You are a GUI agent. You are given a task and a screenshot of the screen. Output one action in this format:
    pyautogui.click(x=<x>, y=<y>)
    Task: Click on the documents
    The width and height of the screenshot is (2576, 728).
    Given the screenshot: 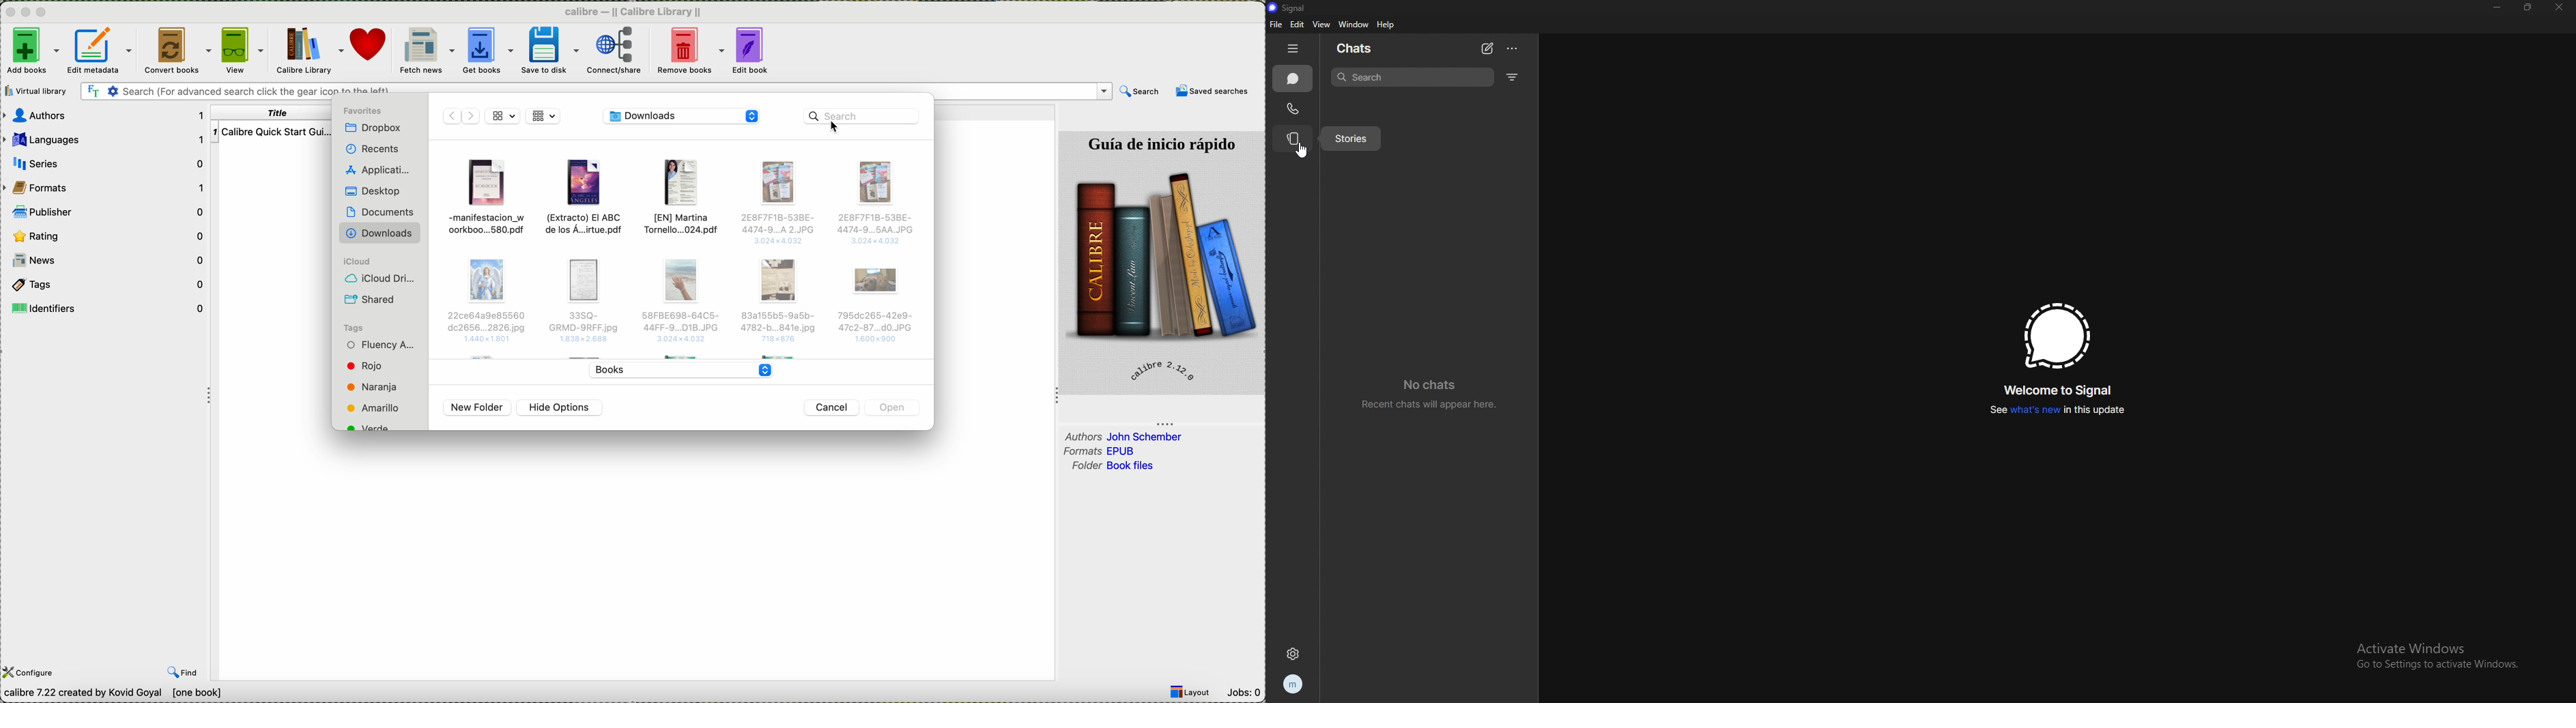 What is the action you would take?
    pyautogui.click(x=380, y=211)
    